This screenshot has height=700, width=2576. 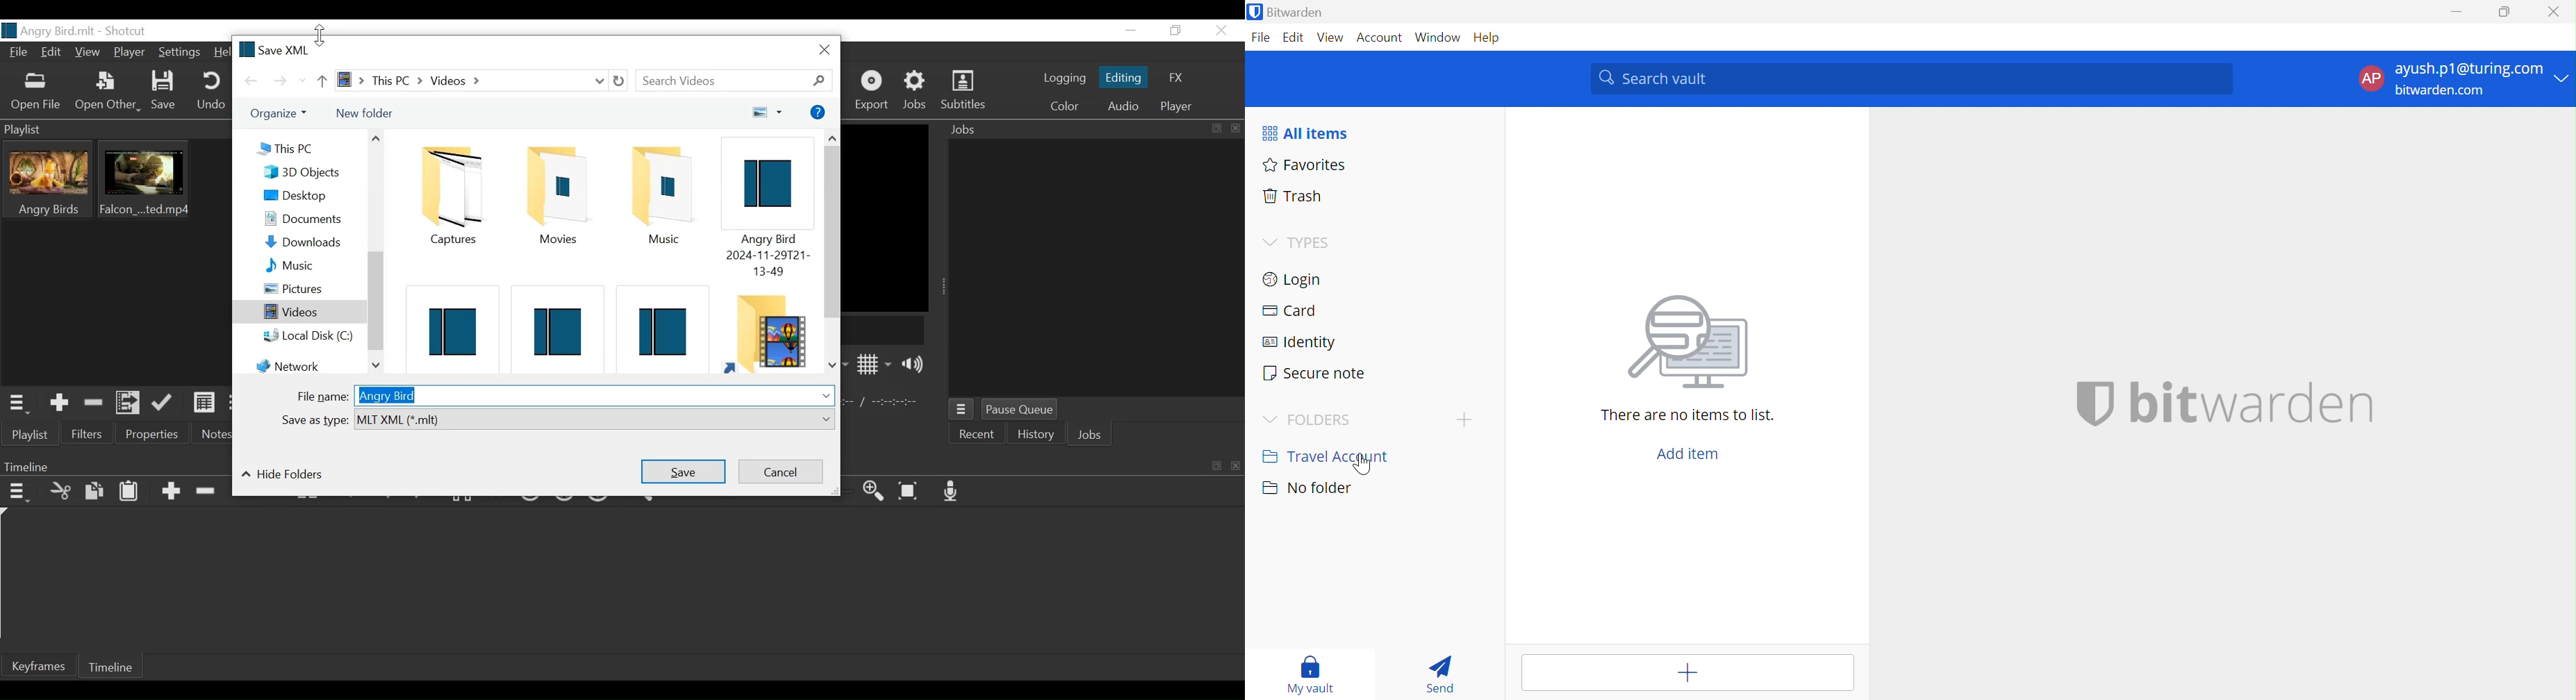 What do you see at coordinates (52, 54) in the screenshot?
I see `Edit` at bounding box center [52, 54].